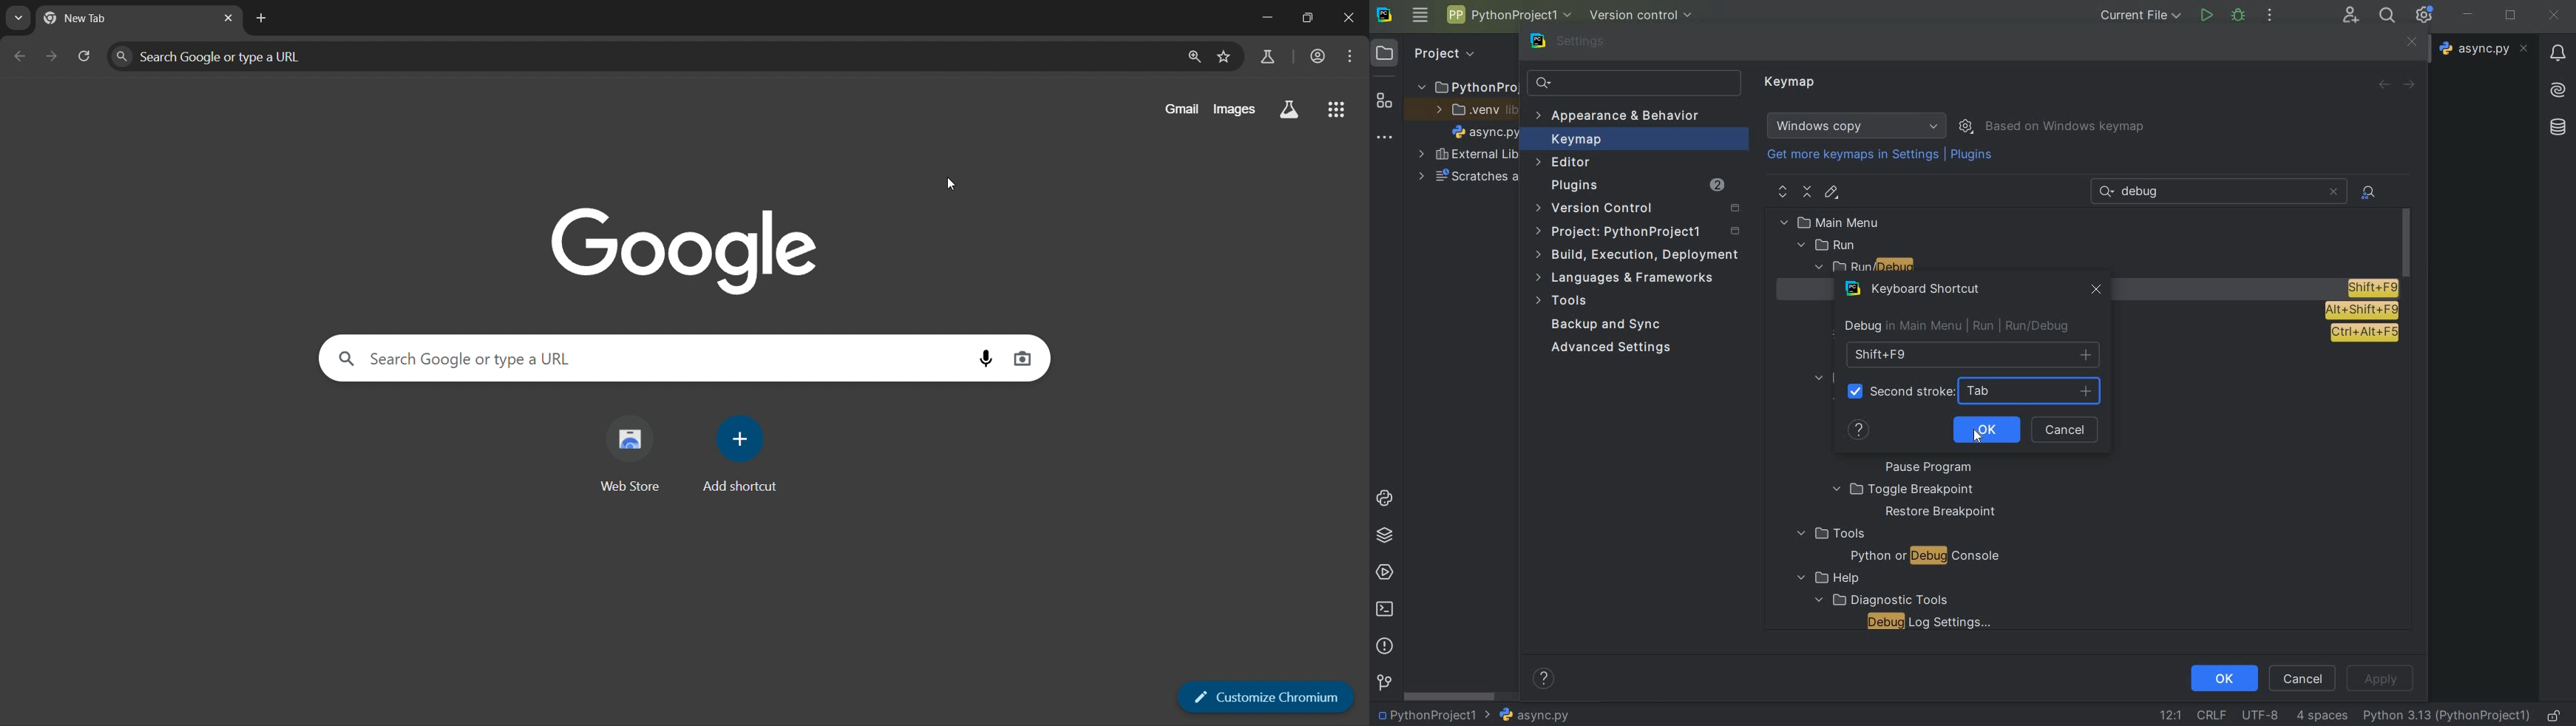 The width and height of the screenshot is (2576, 728). Describe the element at coordinates (1916, 291) in the screenshot. I see `keyboard shortcut` at that location.